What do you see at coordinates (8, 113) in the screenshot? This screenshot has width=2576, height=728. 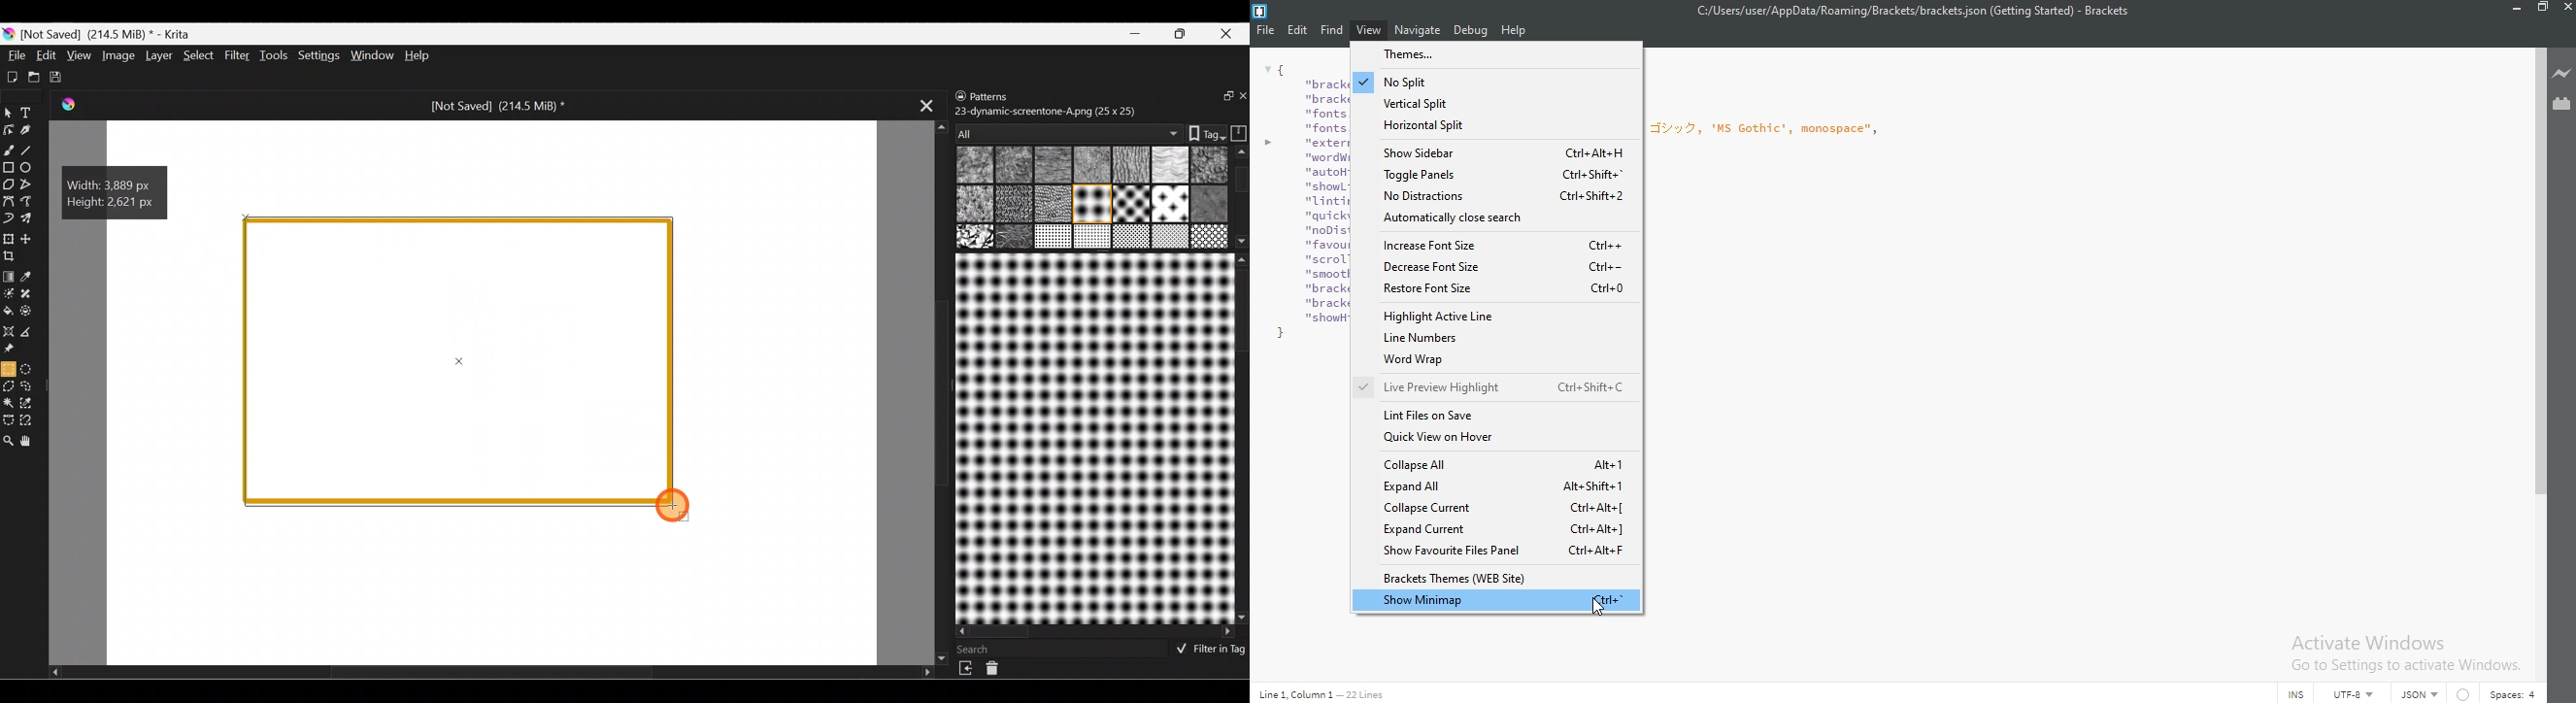 I see `Select shapes` at bounding box center [8, 113].